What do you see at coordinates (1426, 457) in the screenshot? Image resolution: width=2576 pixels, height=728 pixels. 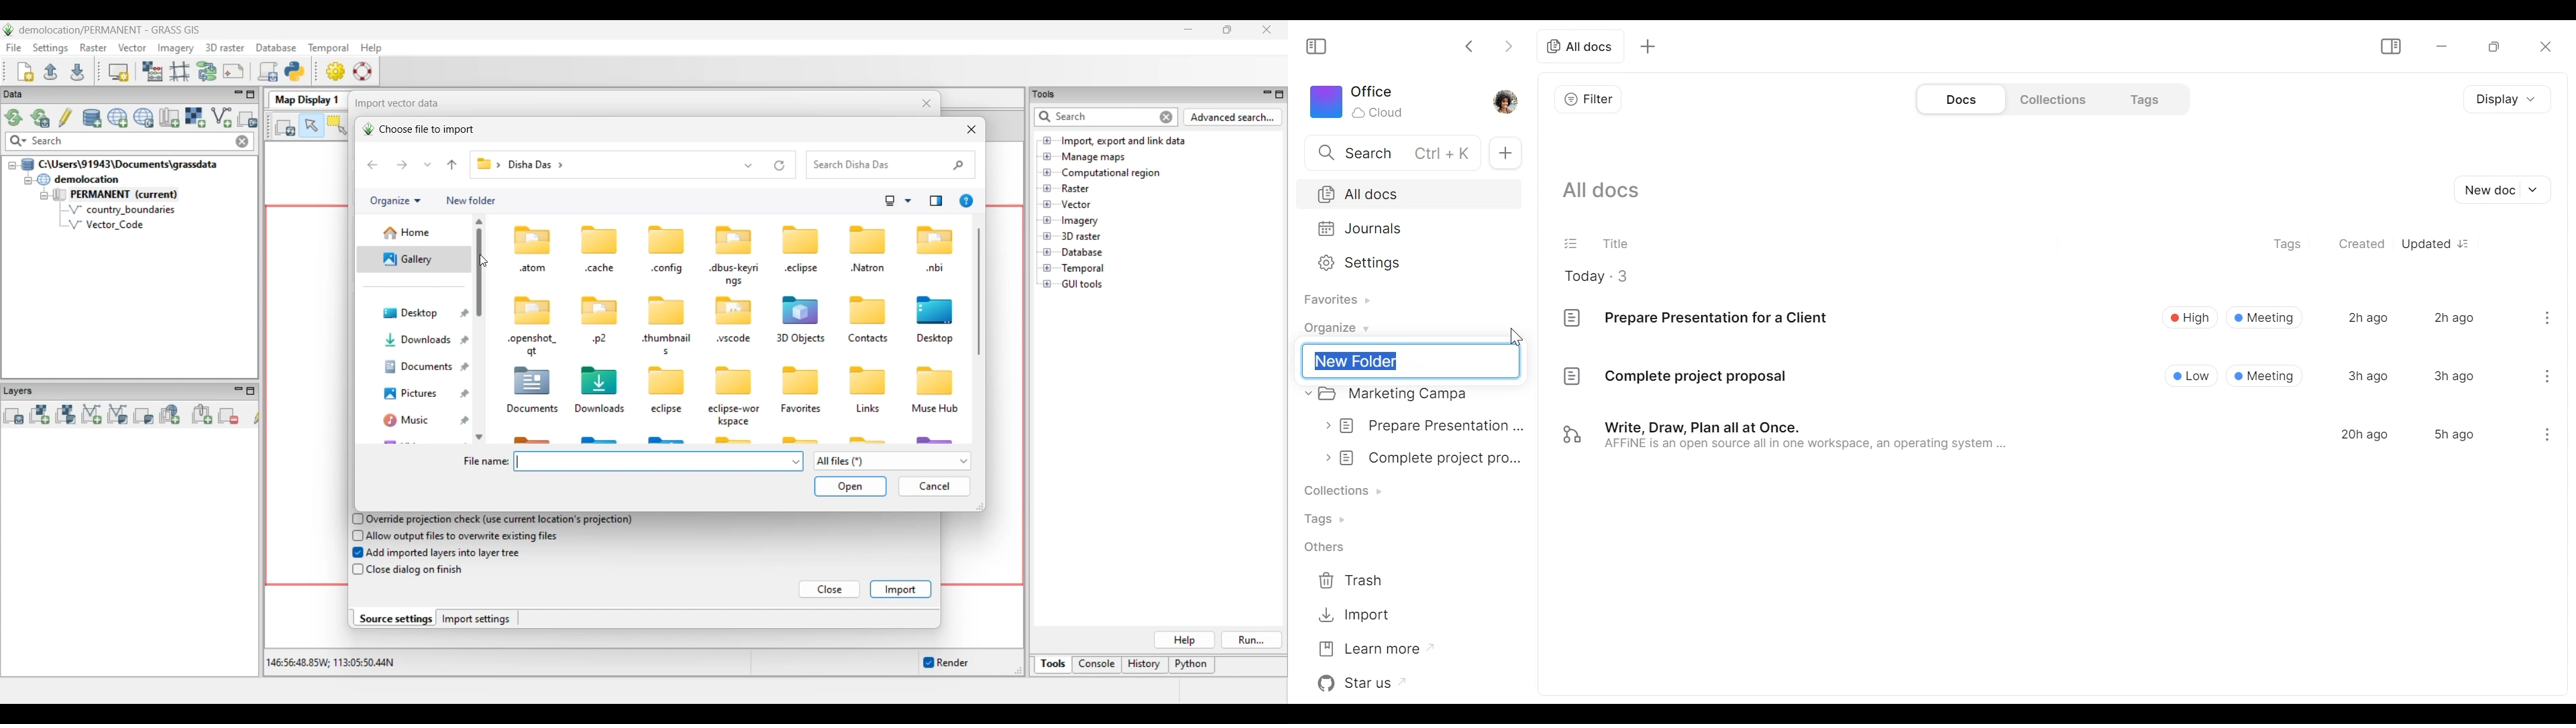 I see `complete project` at bounding box center [1426, 457].